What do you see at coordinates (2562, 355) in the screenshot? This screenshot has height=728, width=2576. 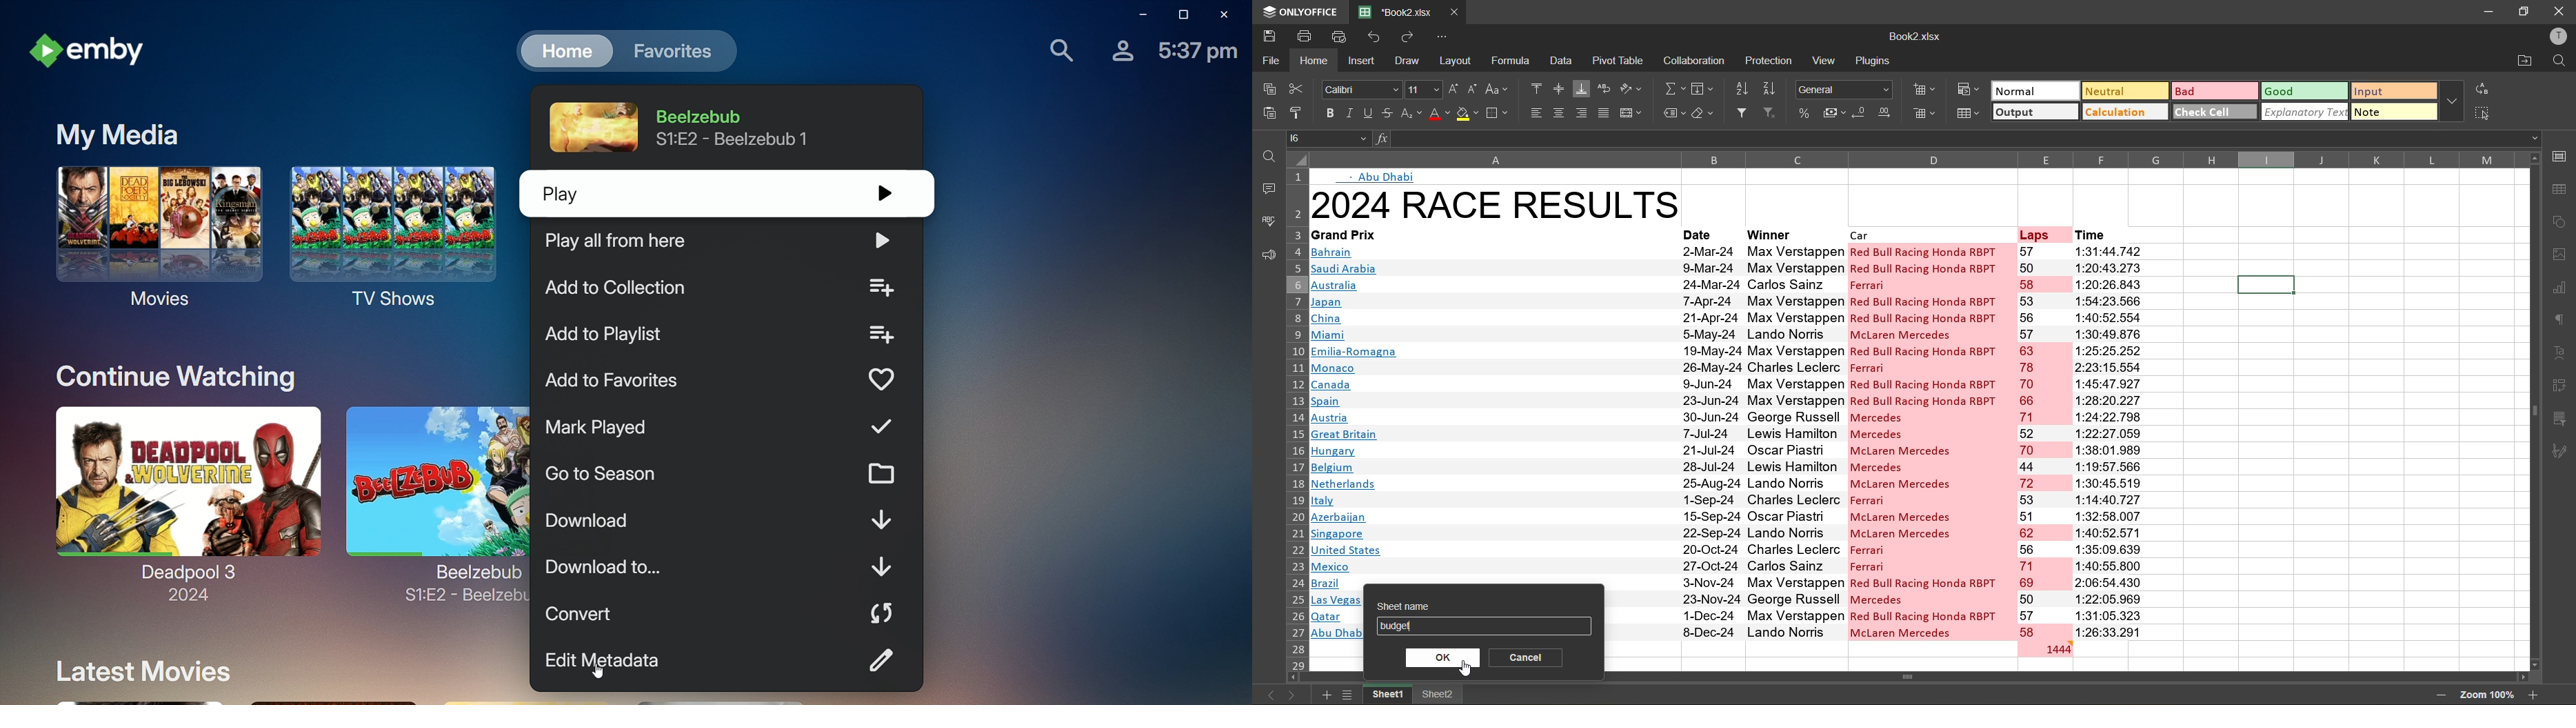 I see `text` at bounding box center [2562, 355].